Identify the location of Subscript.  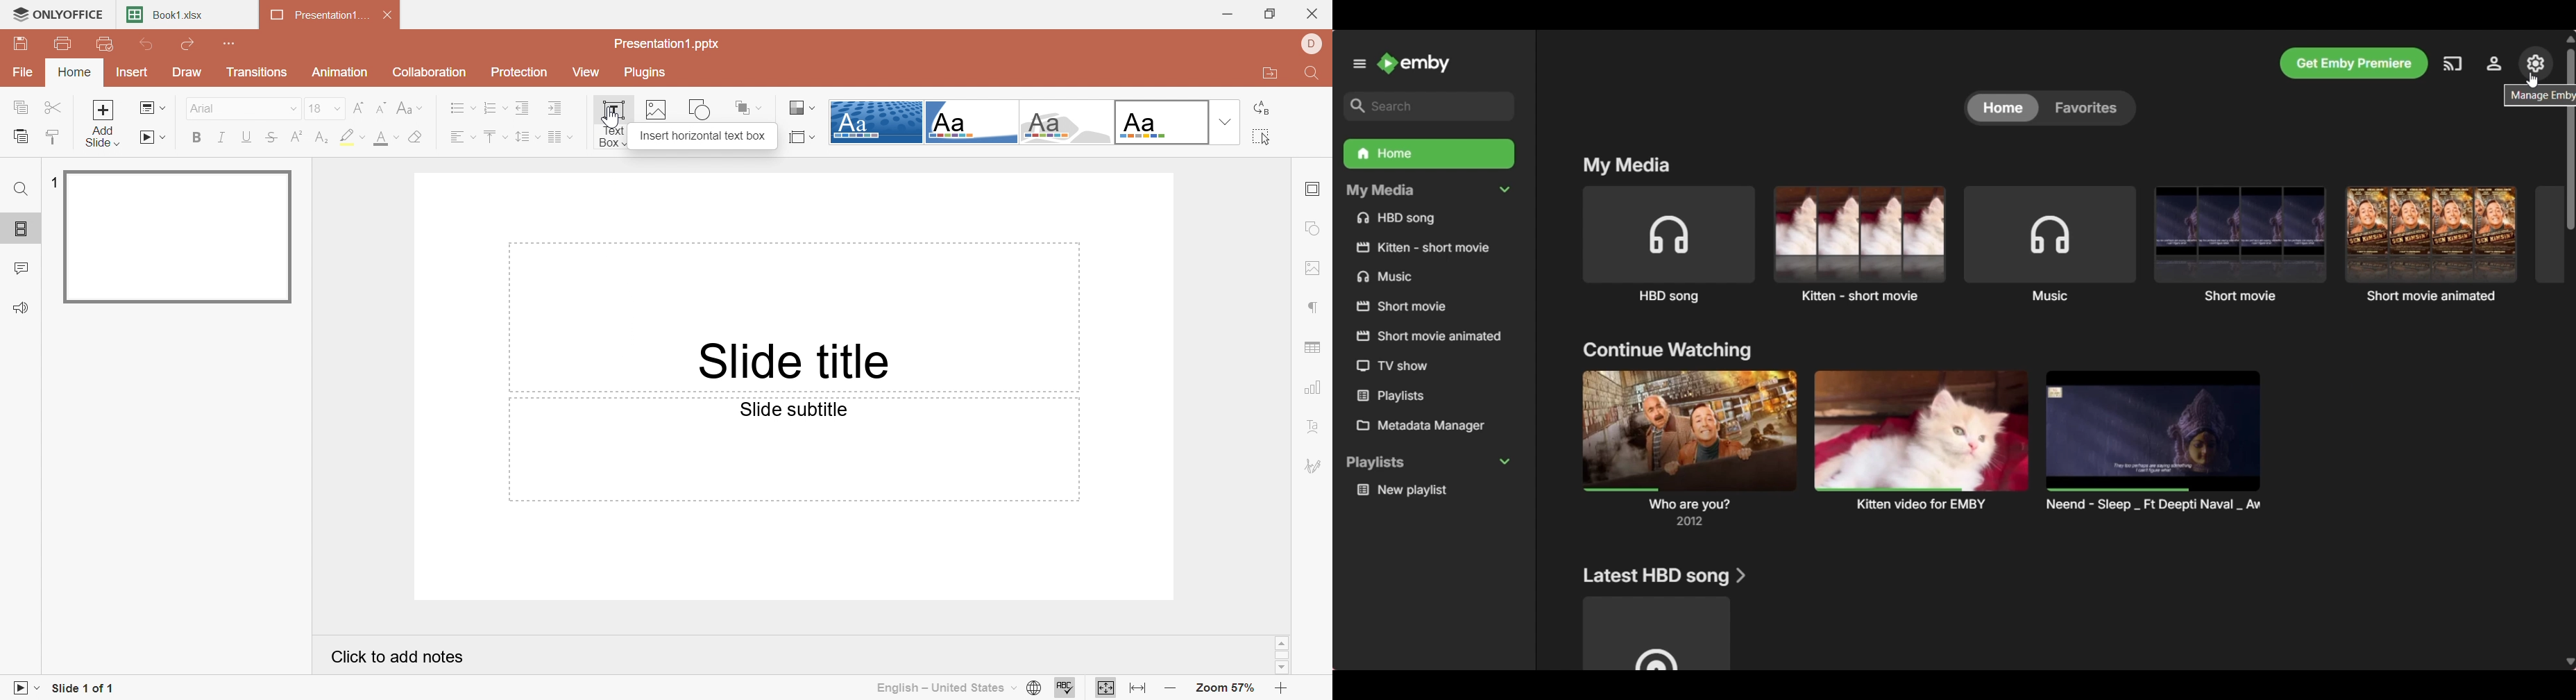
(324, 138).